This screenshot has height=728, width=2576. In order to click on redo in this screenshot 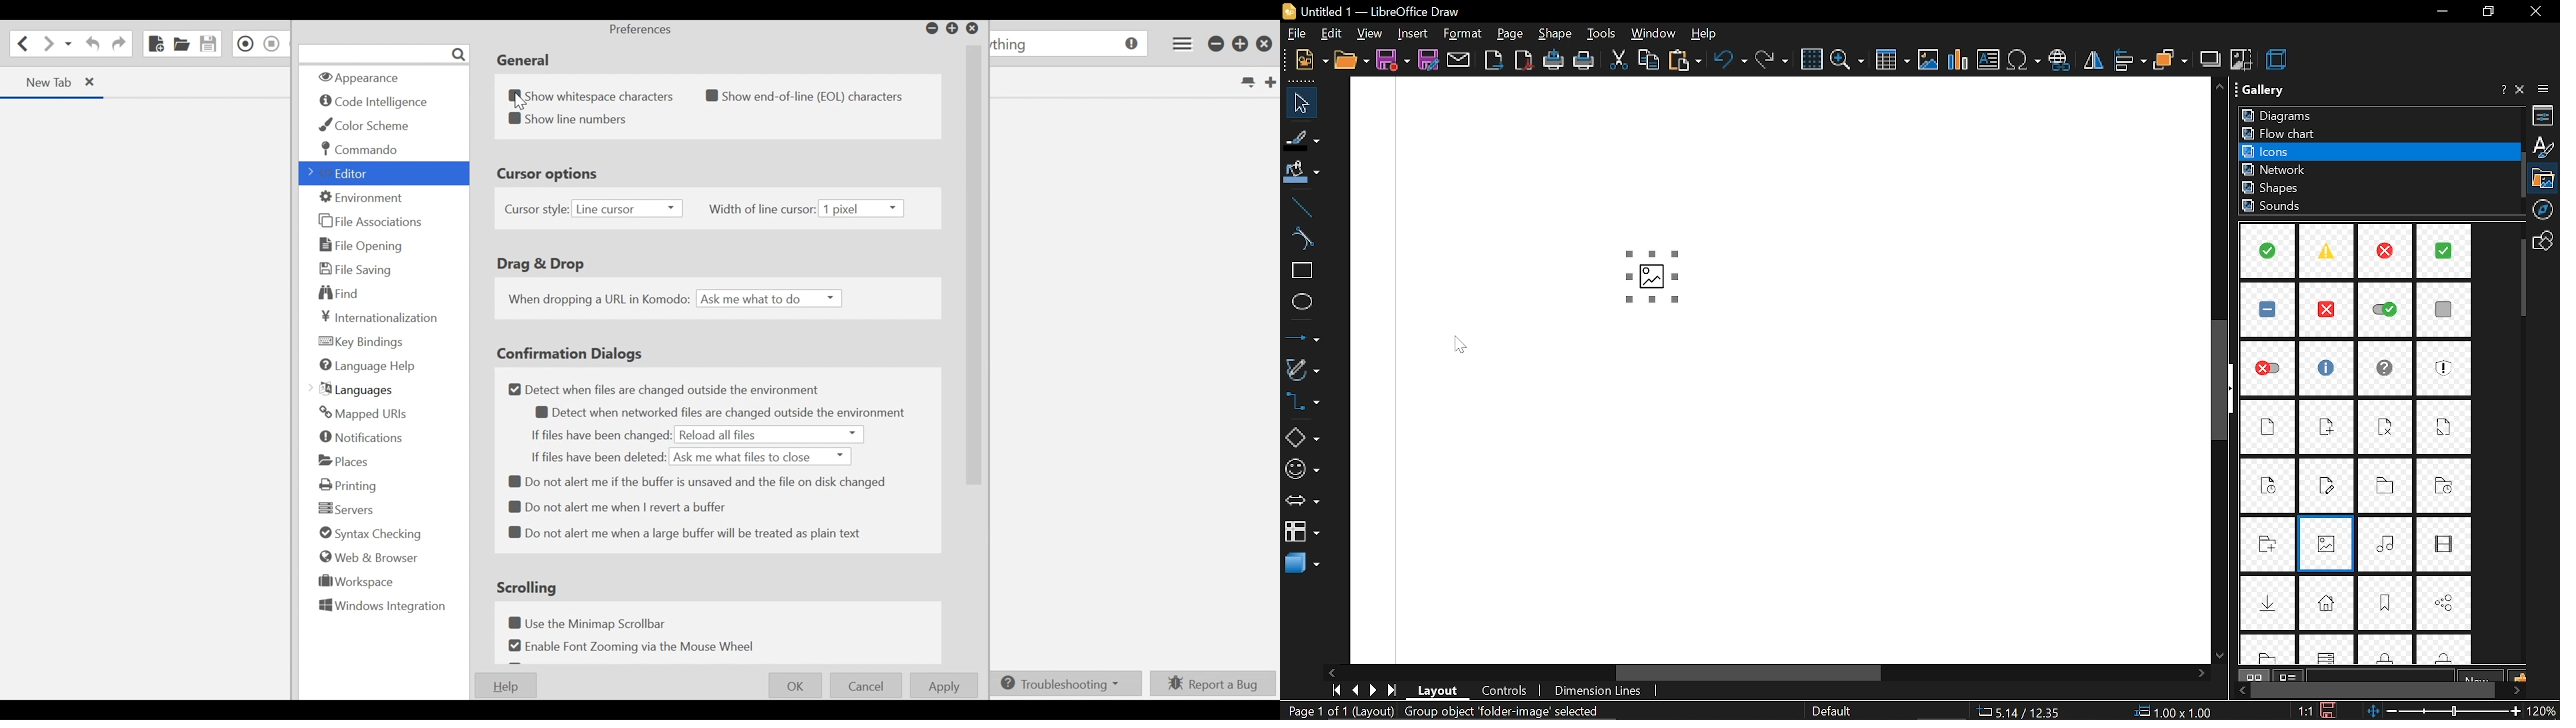, I will do `click(1774, 59)`.